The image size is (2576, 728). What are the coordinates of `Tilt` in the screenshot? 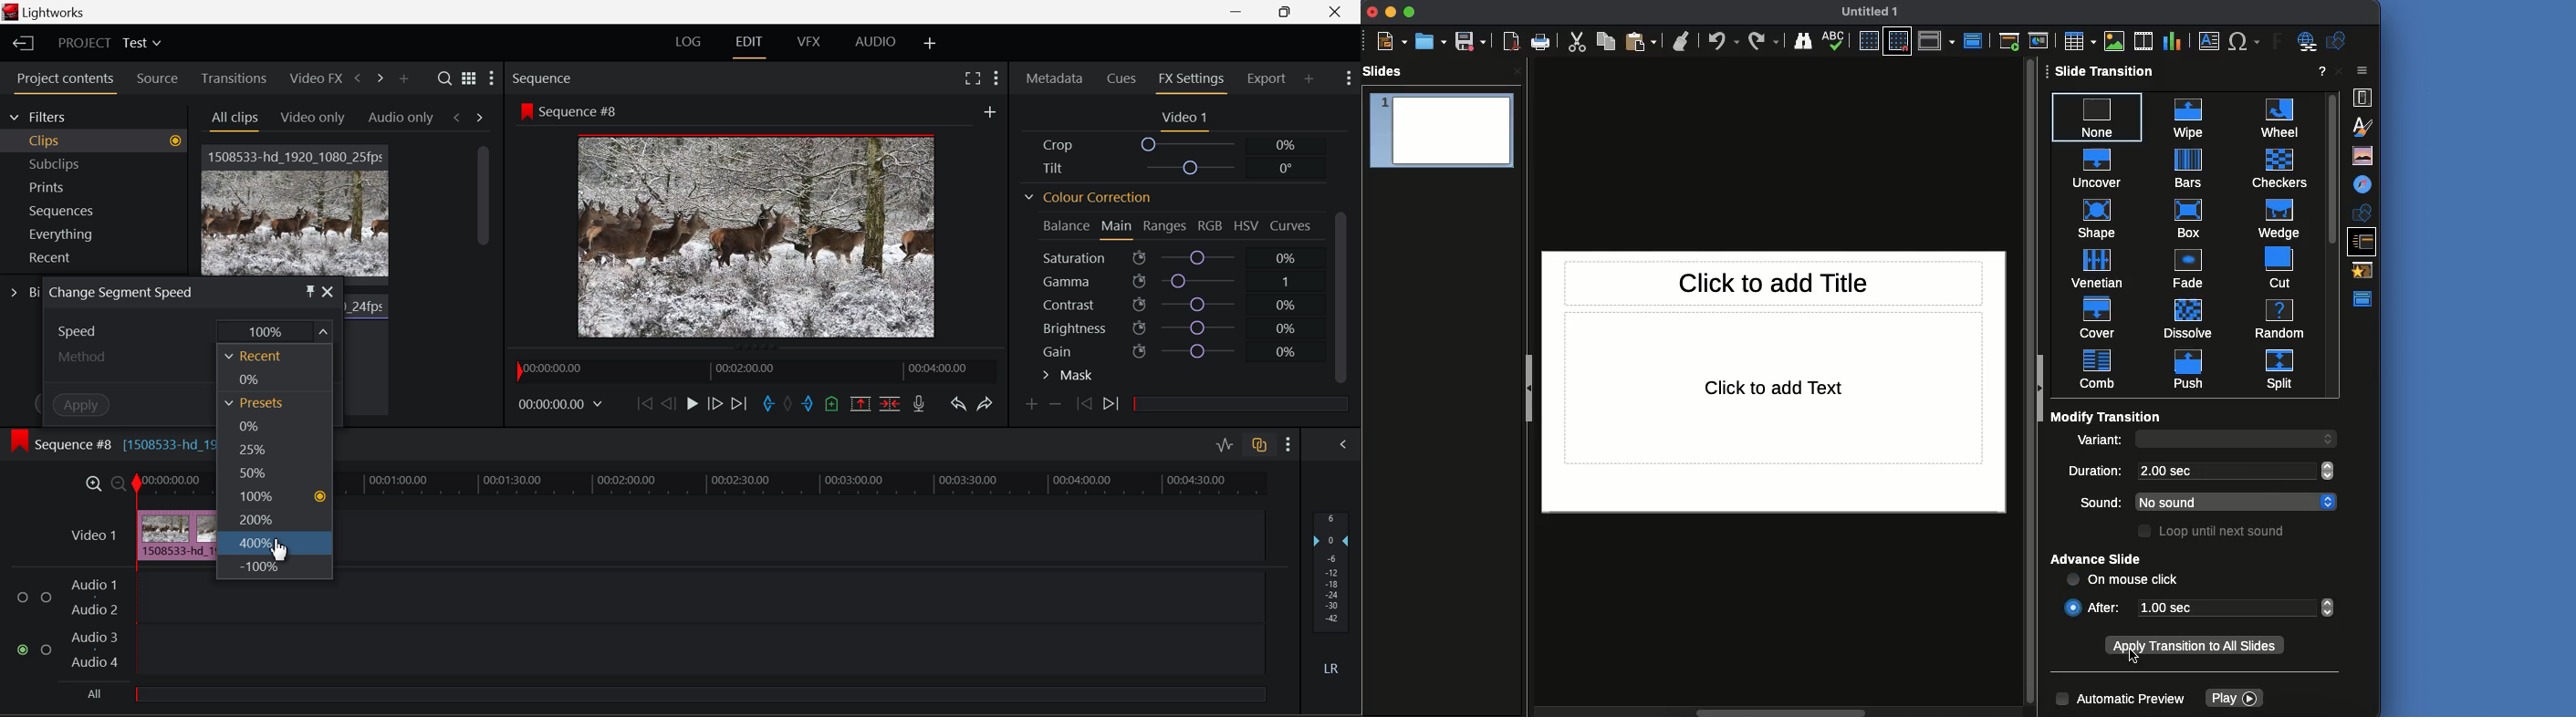 It's located at (1169, 169).